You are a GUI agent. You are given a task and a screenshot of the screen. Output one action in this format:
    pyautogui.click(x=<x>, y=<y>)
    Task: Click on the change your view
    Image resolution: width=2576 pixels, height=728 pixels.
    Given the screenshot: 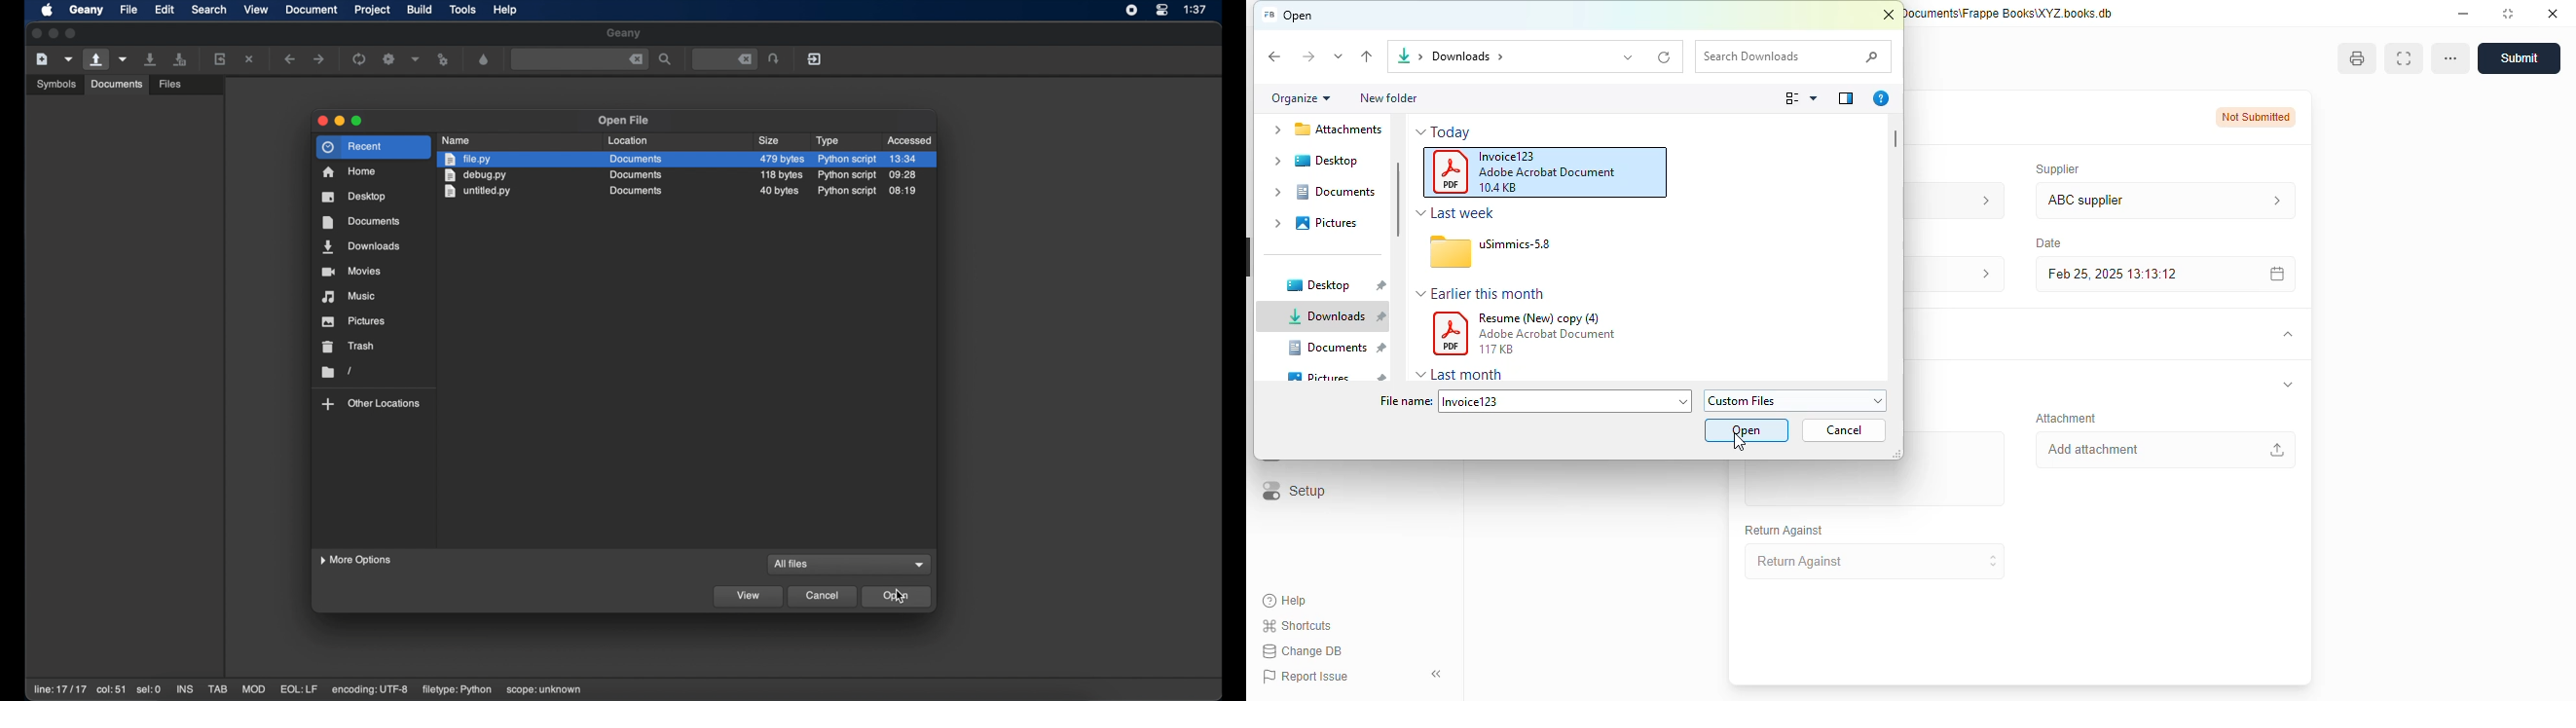 What is the action you would take?
    pyautogui.click(x=1802, y=98)
    